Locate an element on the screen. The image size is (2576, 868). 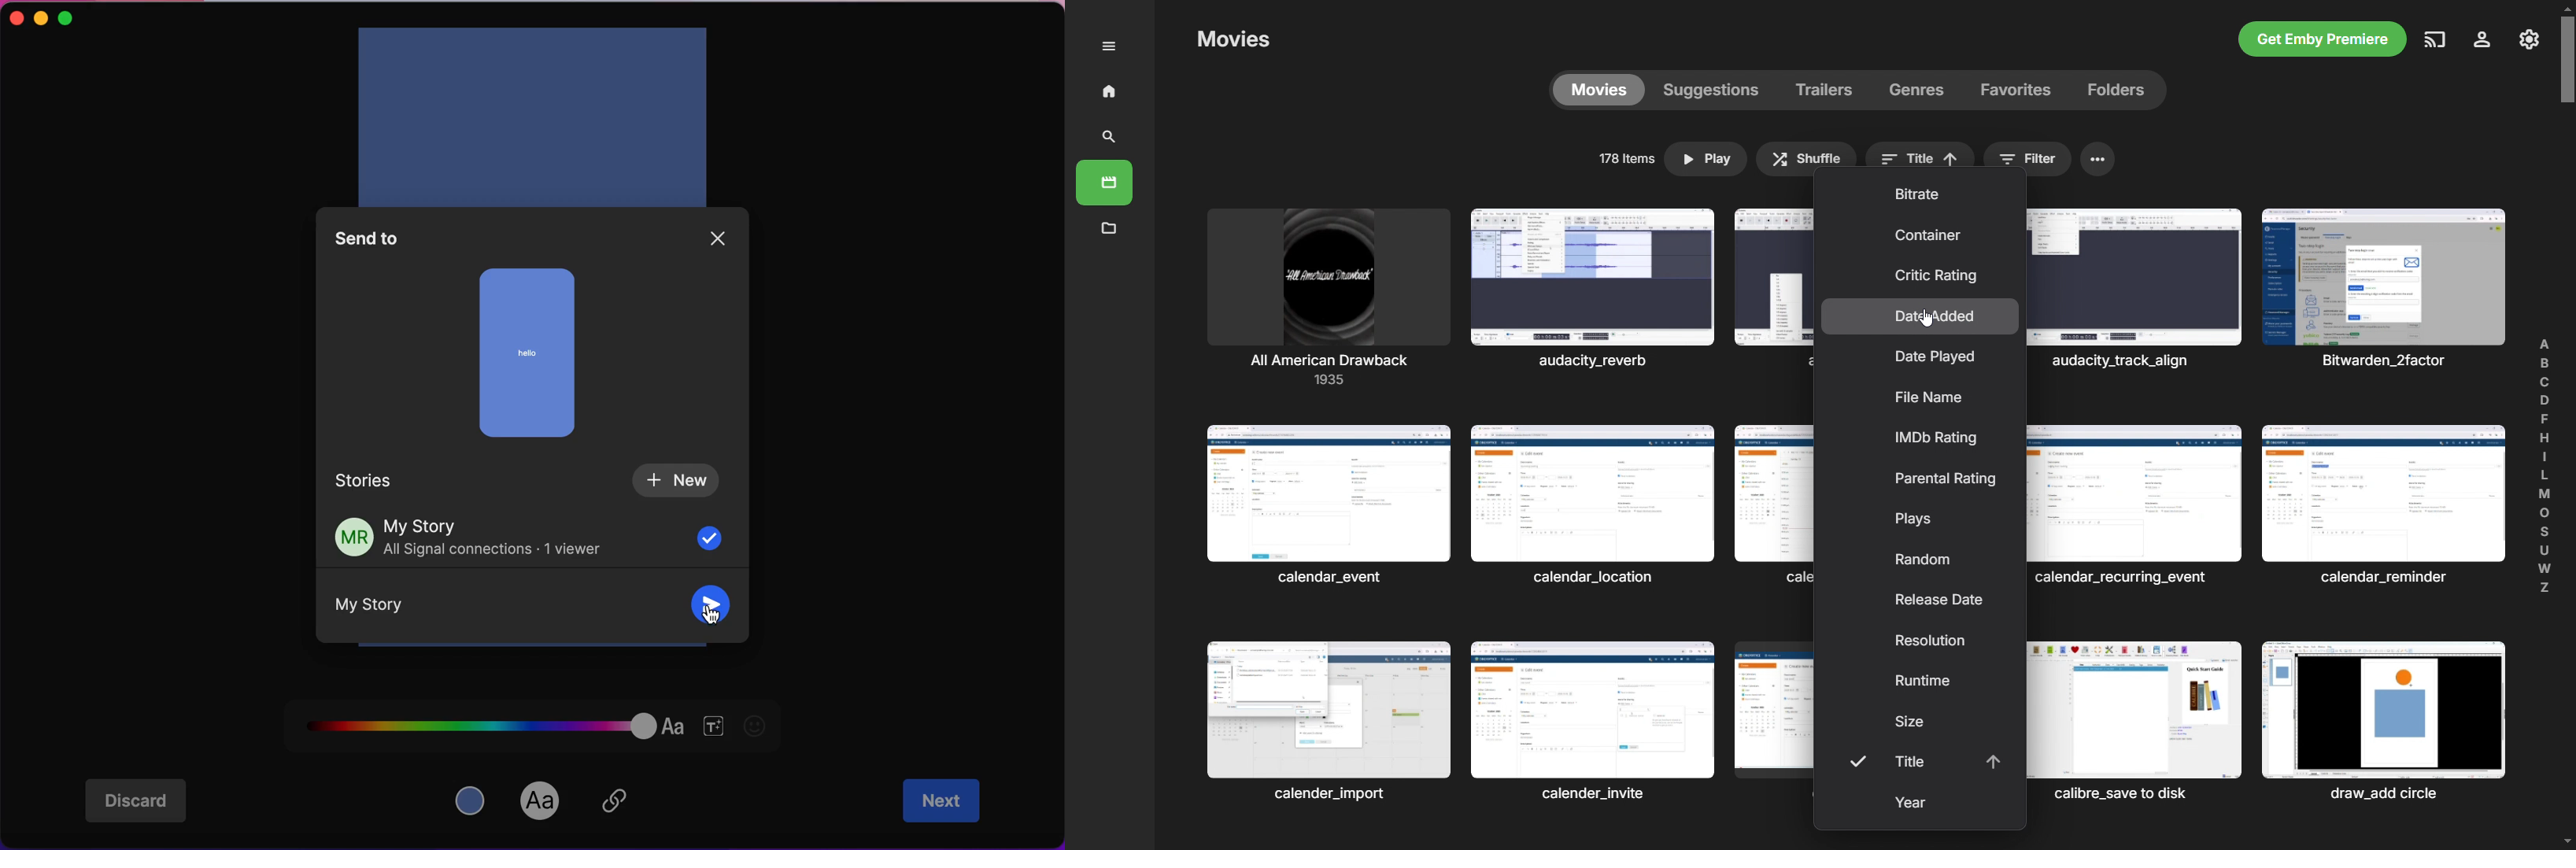
scrollbar is located at coordinates (2567, 60).